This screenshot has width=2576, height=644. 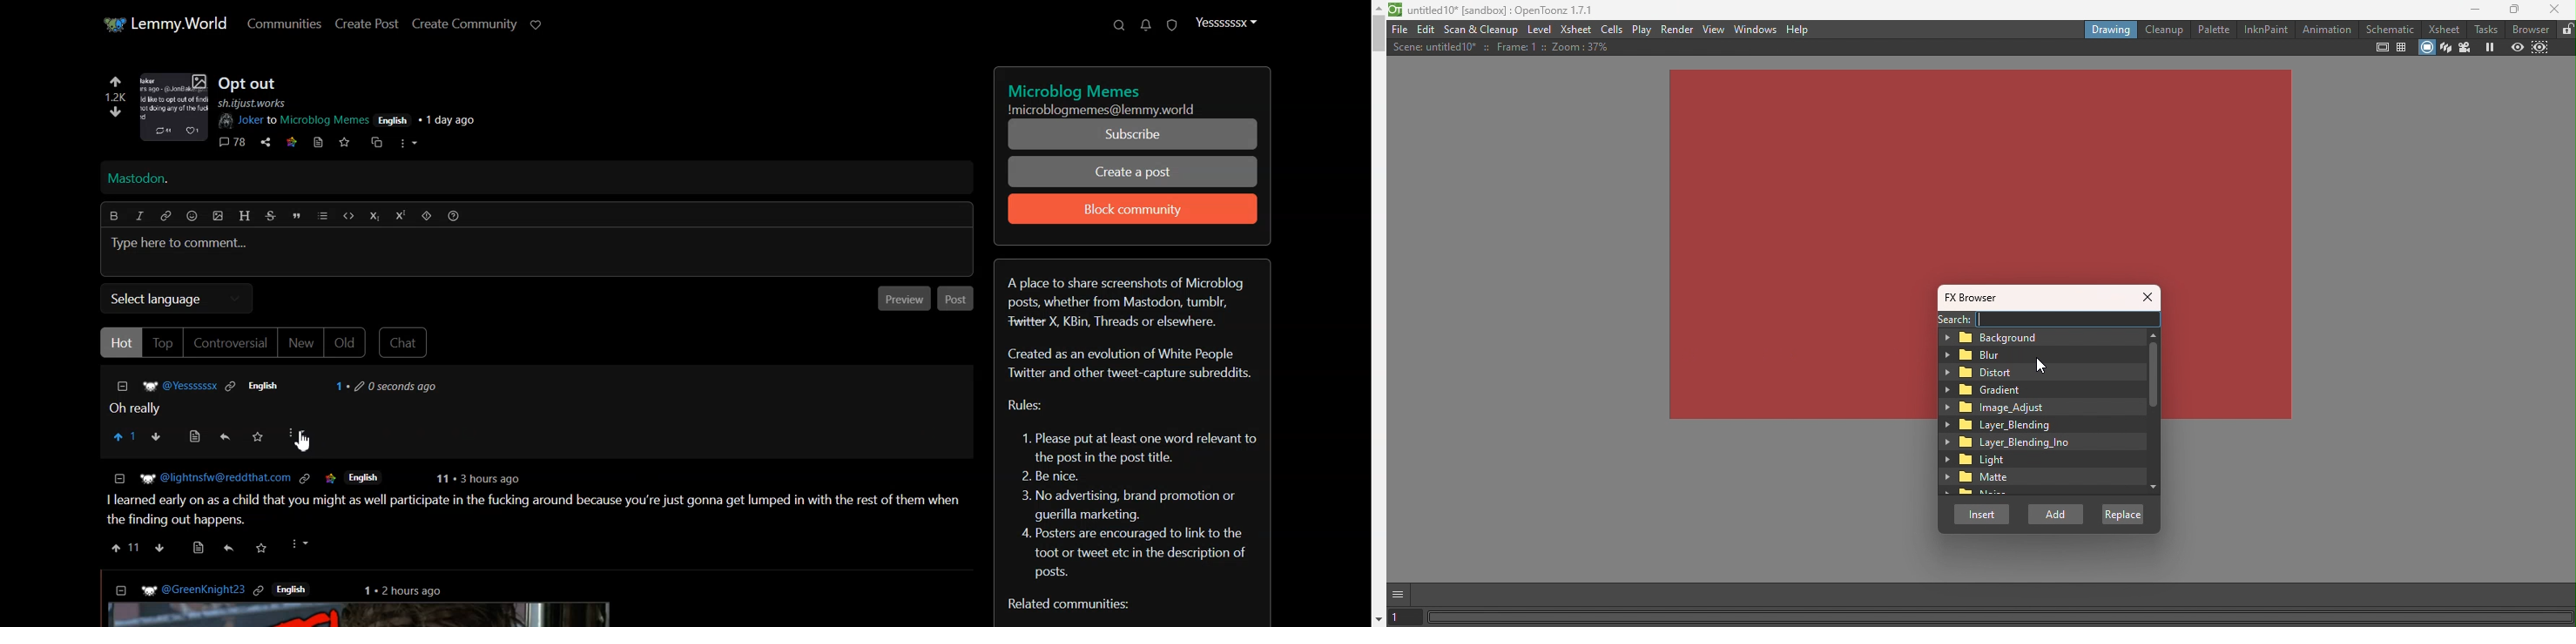 I want to click on Image_adjust, so click(x=2000, y=408).